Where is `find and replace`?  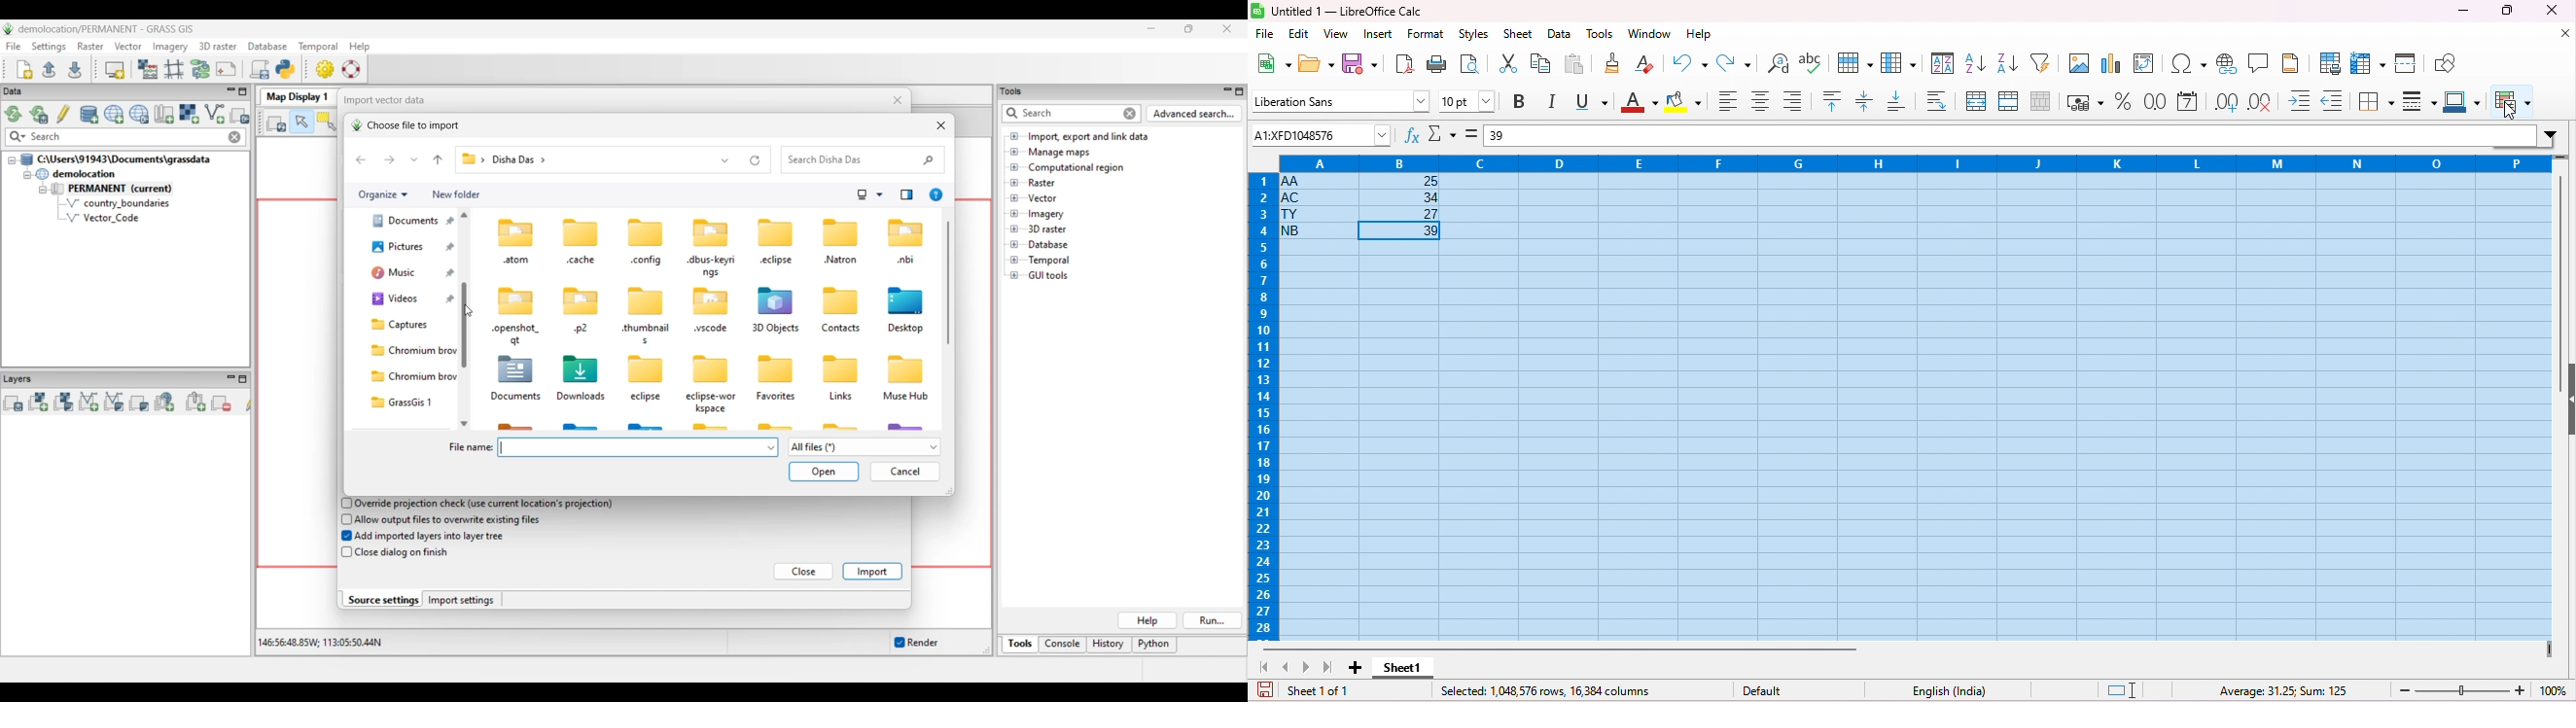 find and replace is located at coordinates (1779, 63).